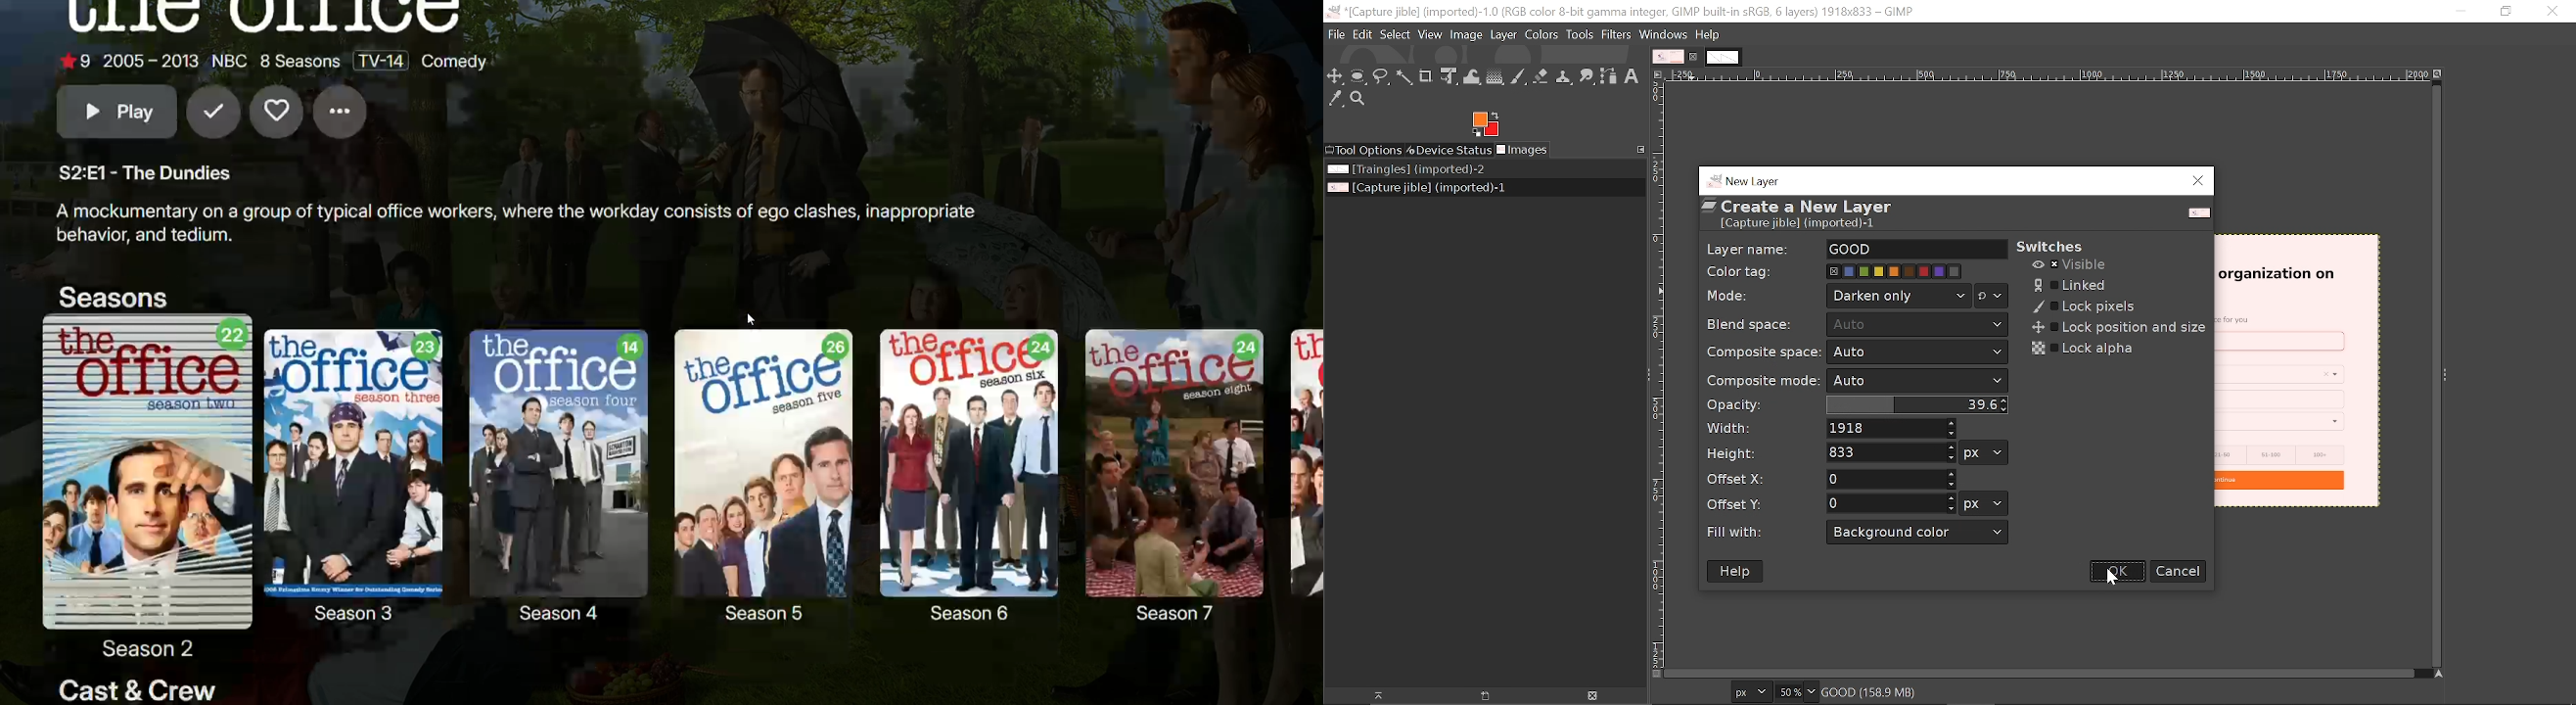 This screenshot has height=728, width=2576. I want to click on Offset X:, so click(1737, 479).